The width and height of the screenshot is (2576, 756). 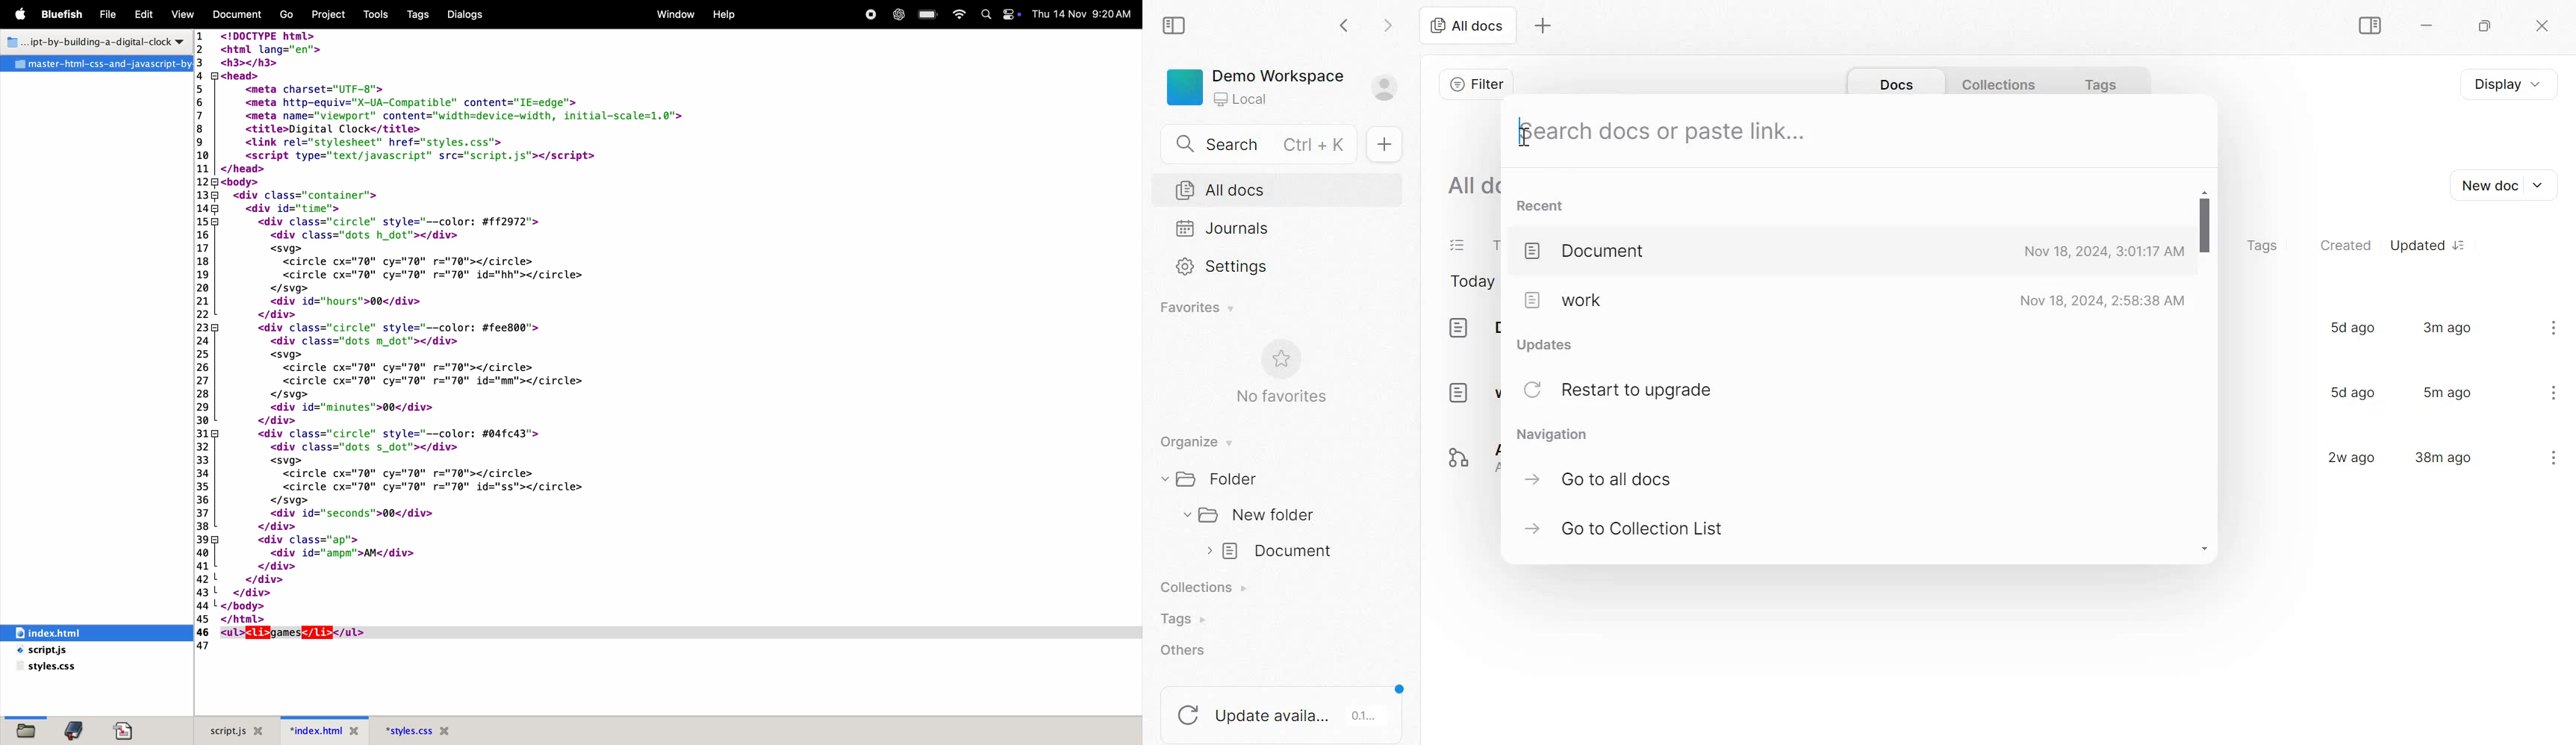 What do you see at coordinates (998, 15) in the screenshot?
I see `Apple widgets` at bounding box center [998, 15].